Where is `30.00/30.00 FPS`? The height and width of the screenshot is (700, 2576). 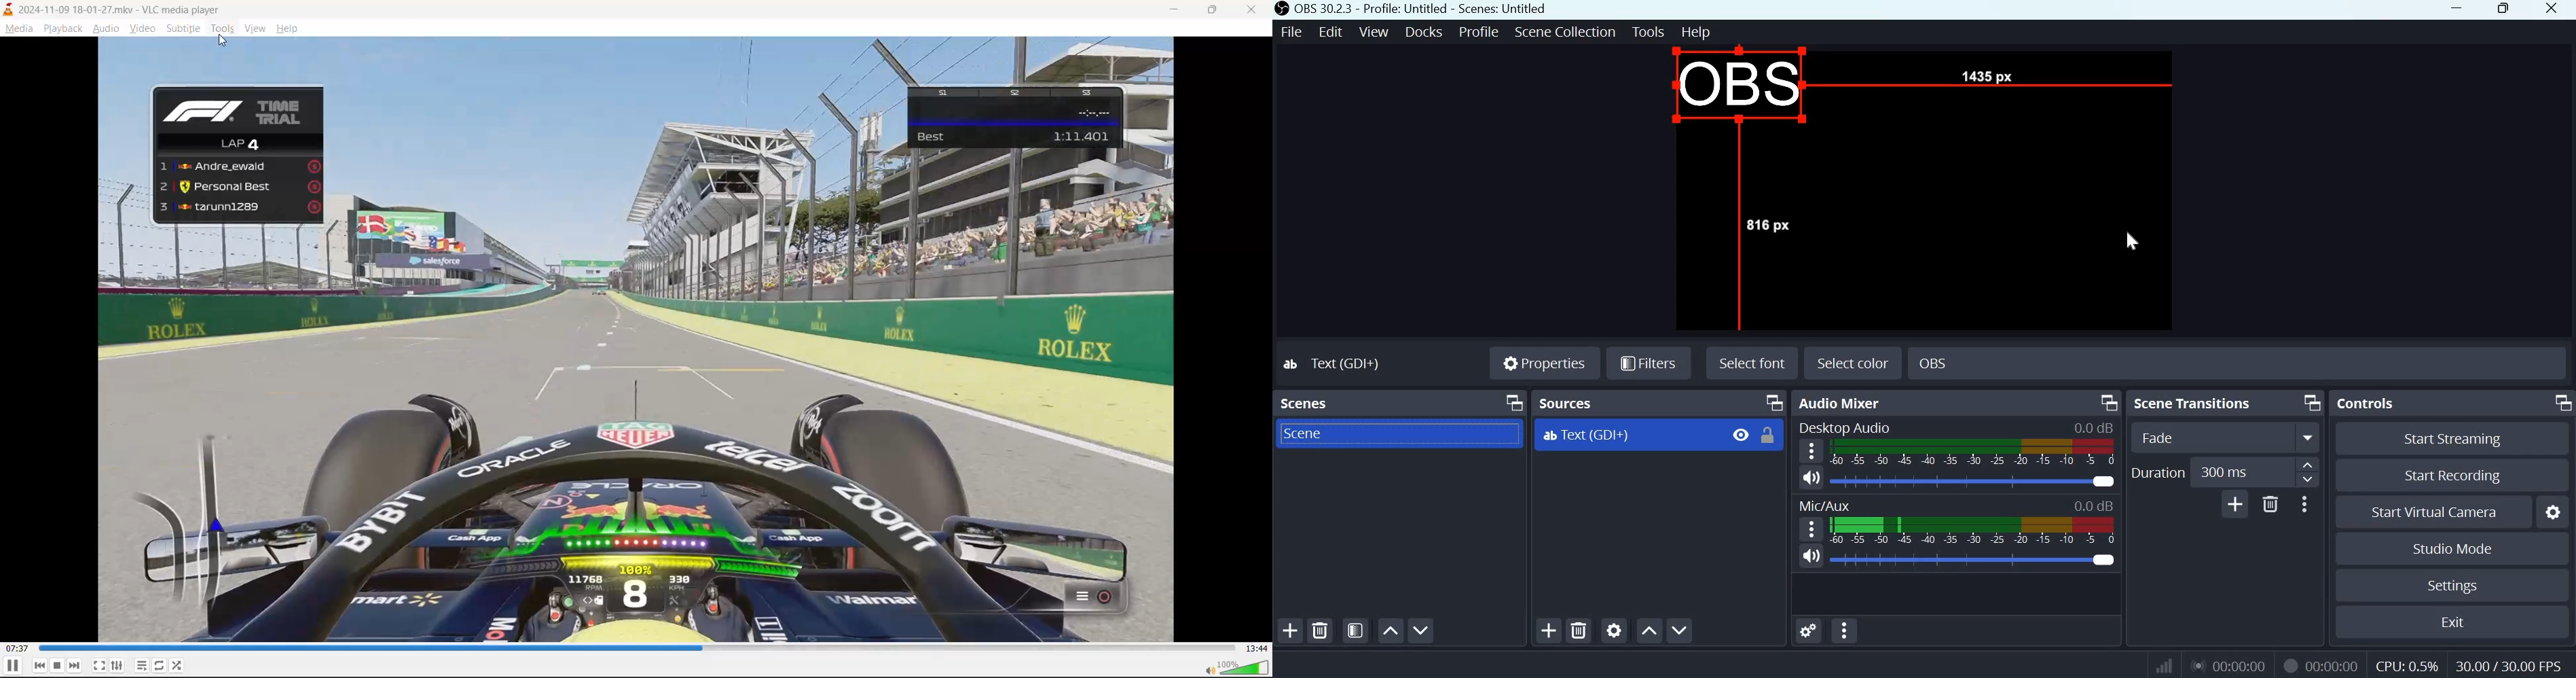
30.00/30.00 FPS is located at coordinates (2507, 665).